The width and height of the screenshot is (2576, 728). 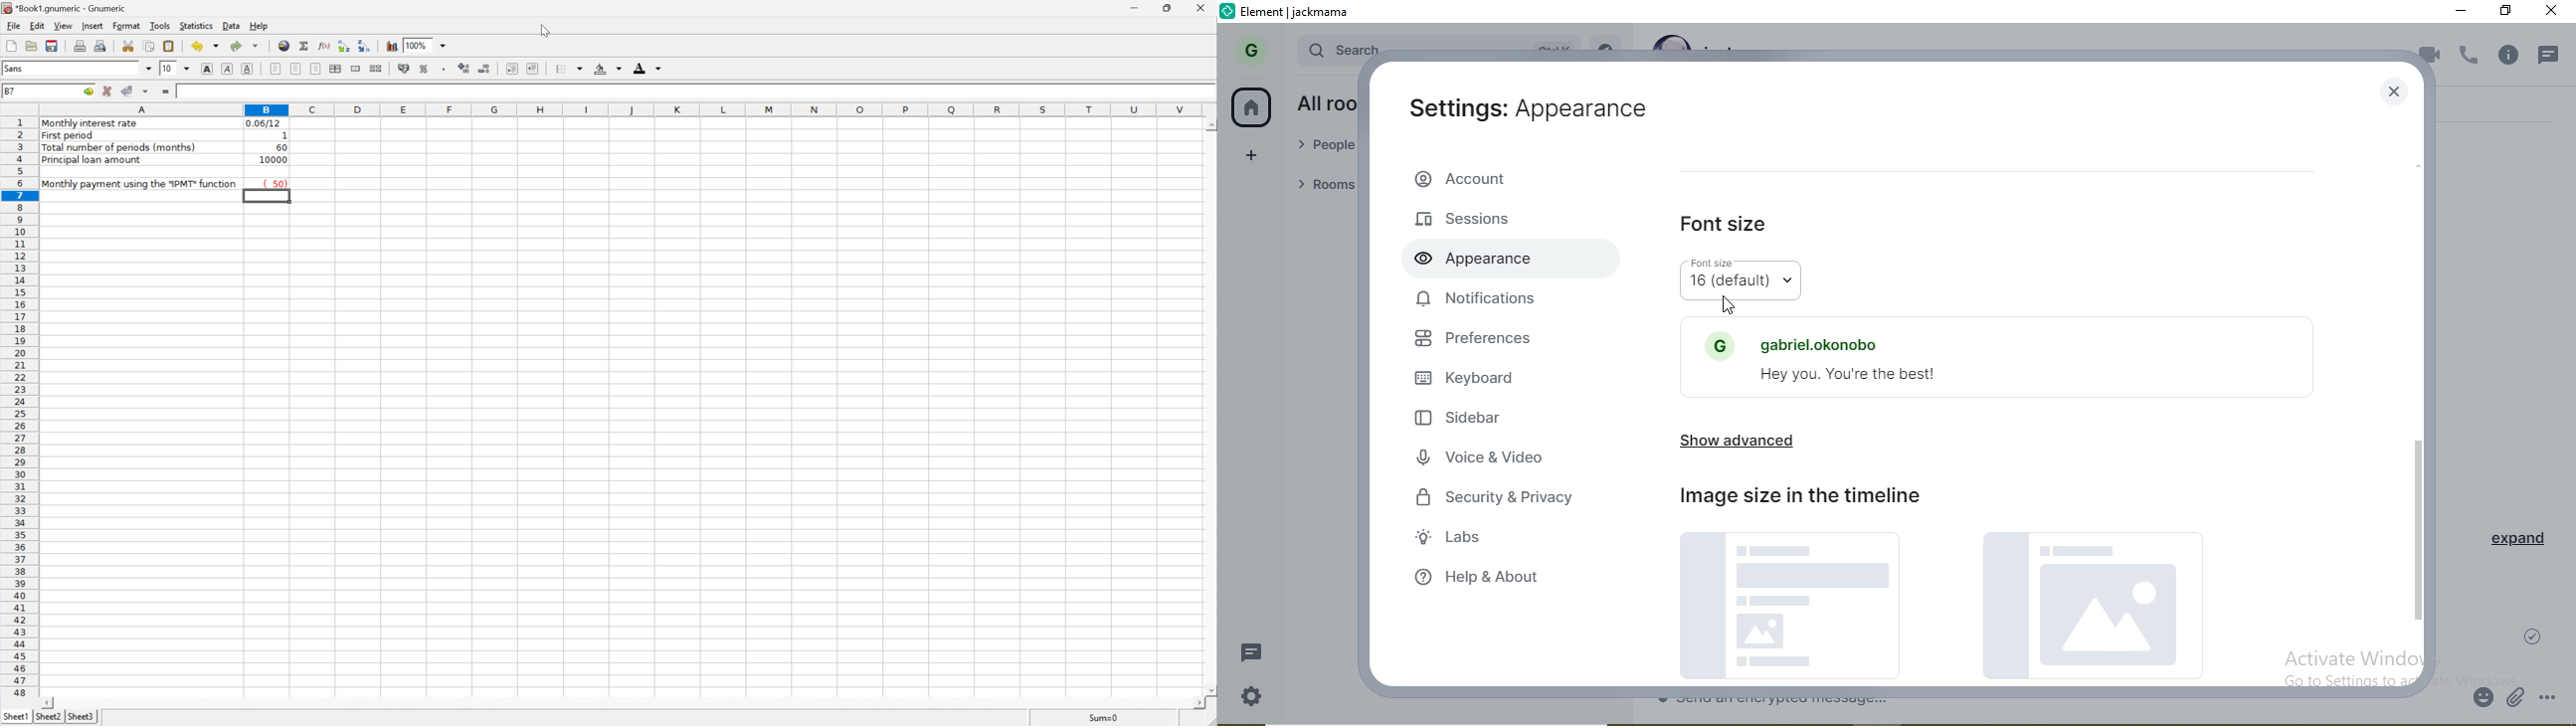 What do you see at coordinates (1342, 47) in the screenshot?
I see `search bar` at bounding box center [1342, 47].